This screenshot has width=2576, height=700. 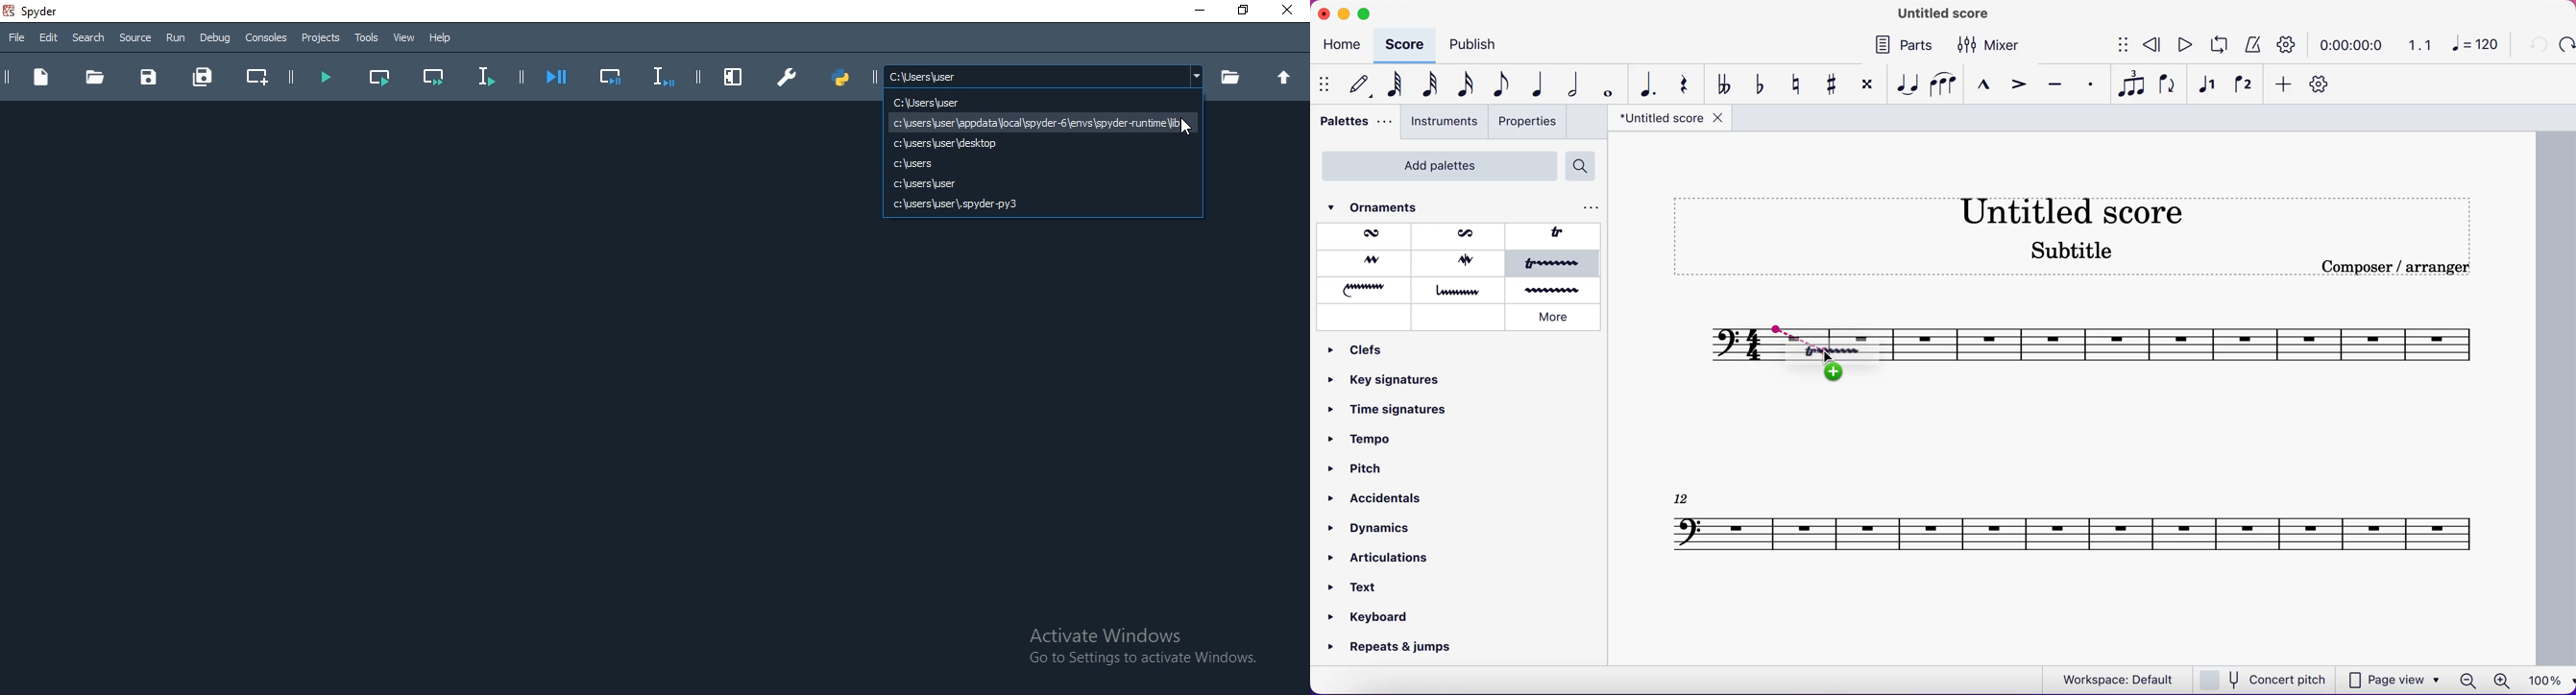 I want to click on Tools, so click(x=368, y=38).